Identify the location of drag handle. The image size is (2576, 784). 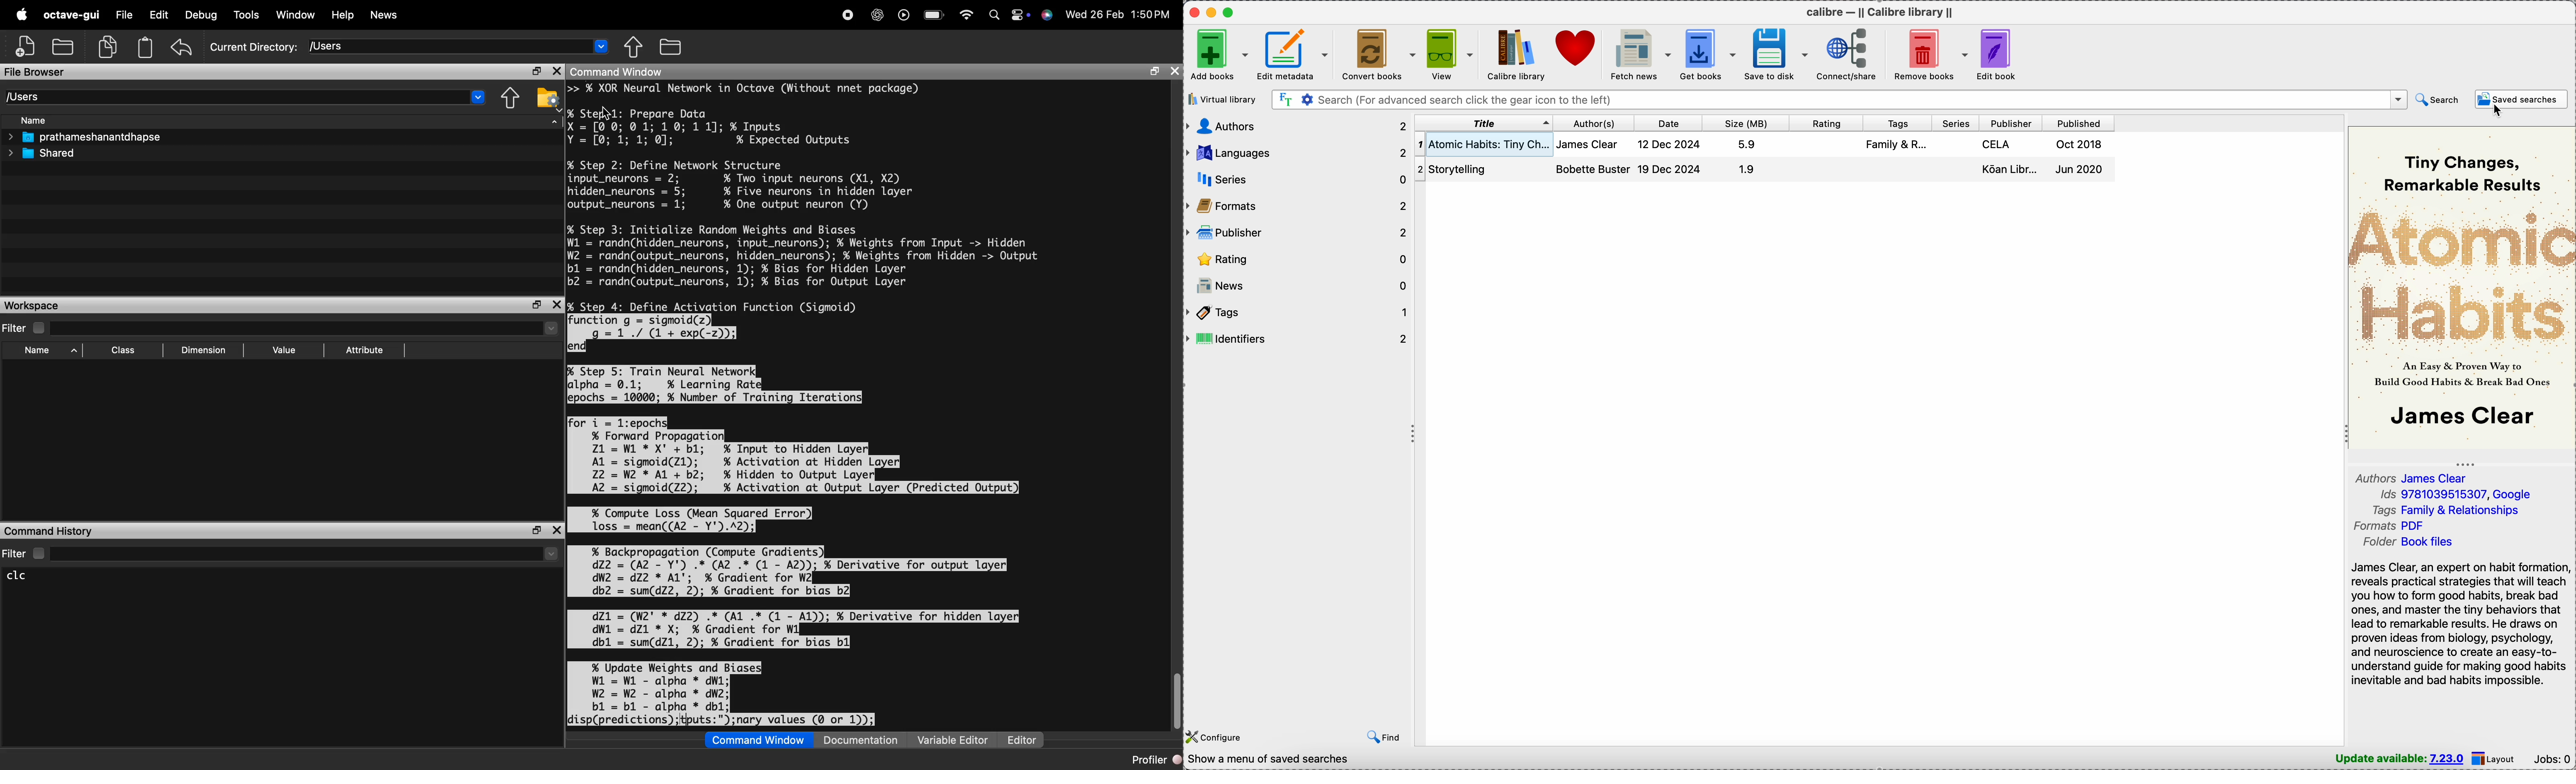
(1414, 434).